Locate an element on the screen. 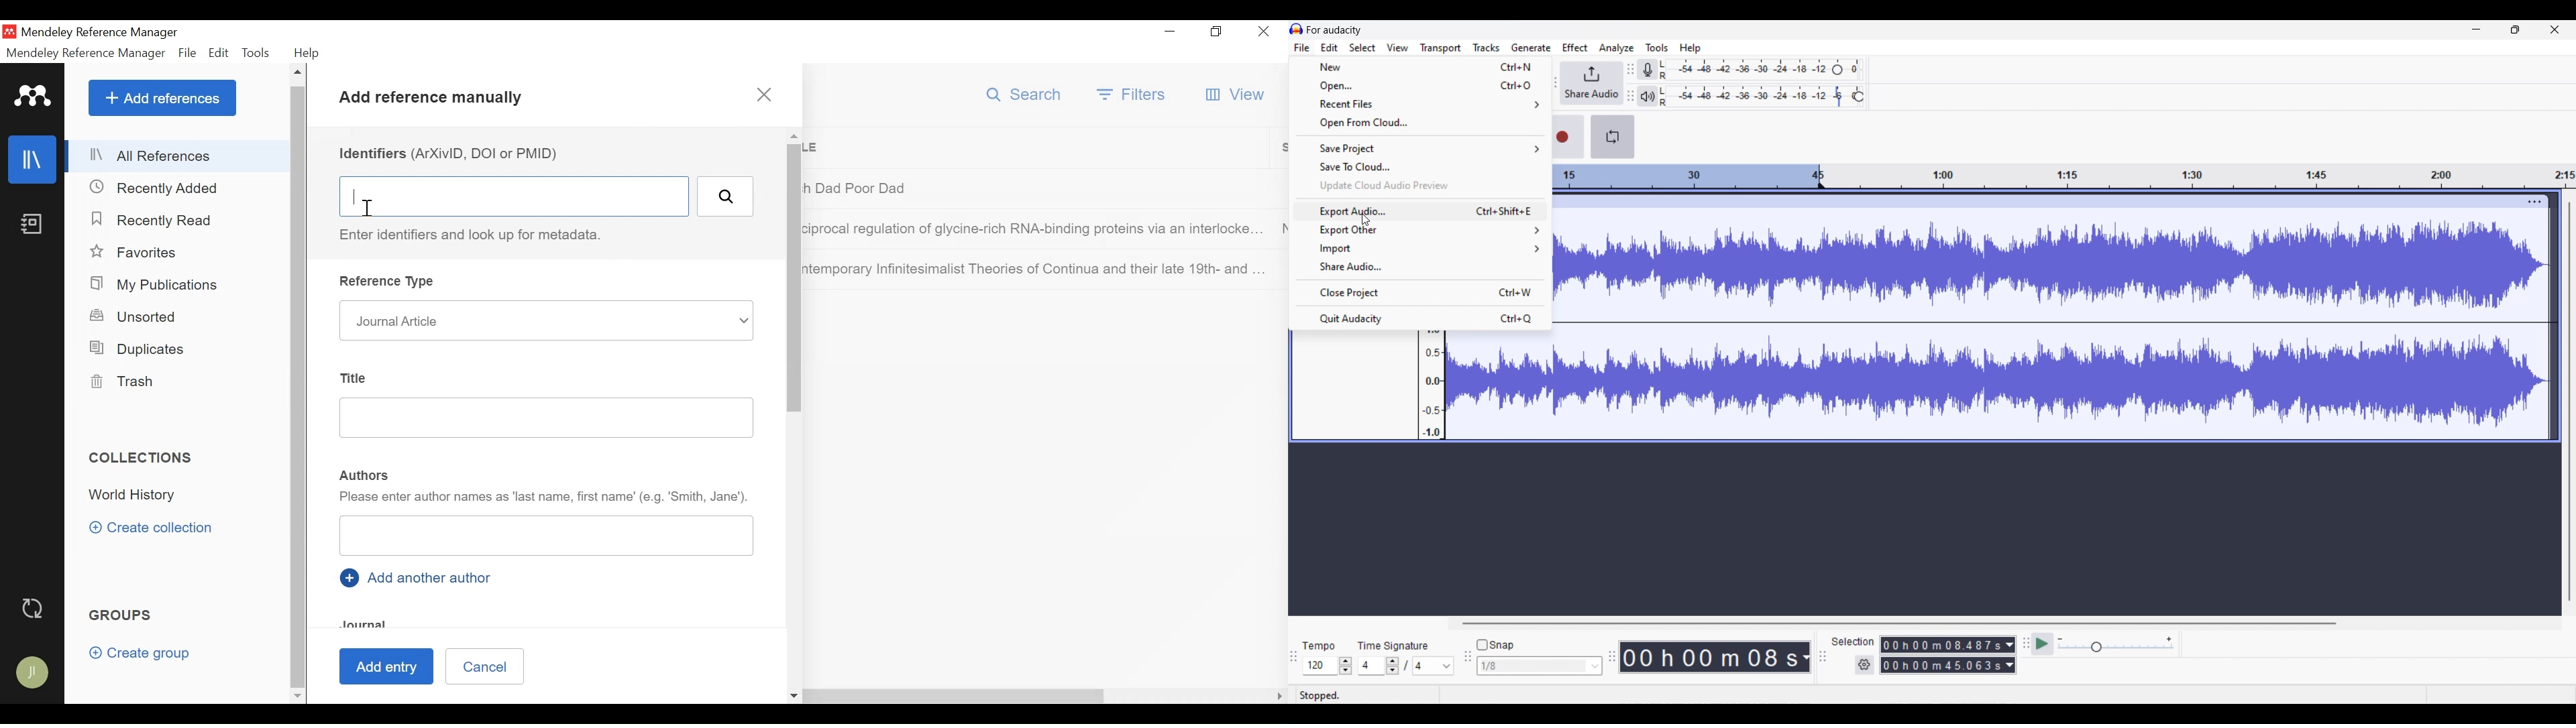 Image resolution: width=2576 pixels, height=728 pixels. Select menu is located at coordinates (1362, 48).